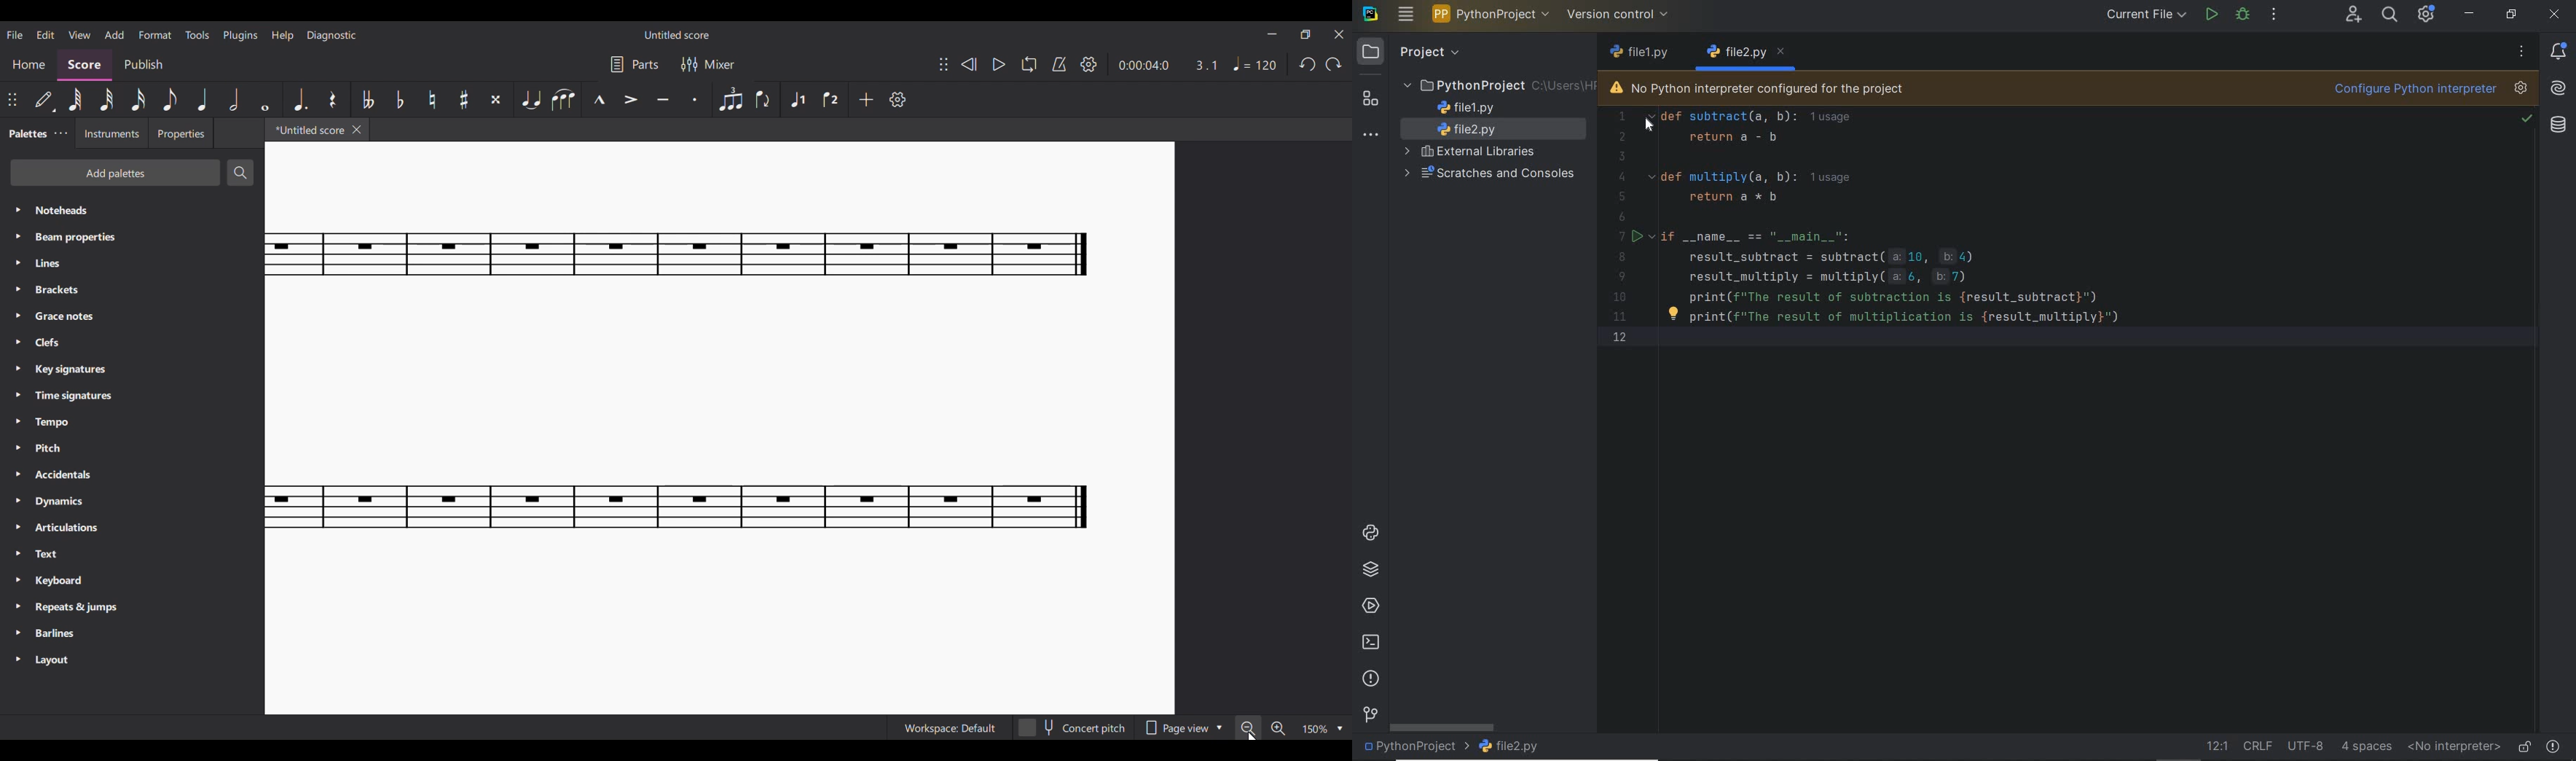 The image size is (2576, 784). Describe the element at coordinates (132, 474) in the screenshot. I see `Accidentals` at that location.